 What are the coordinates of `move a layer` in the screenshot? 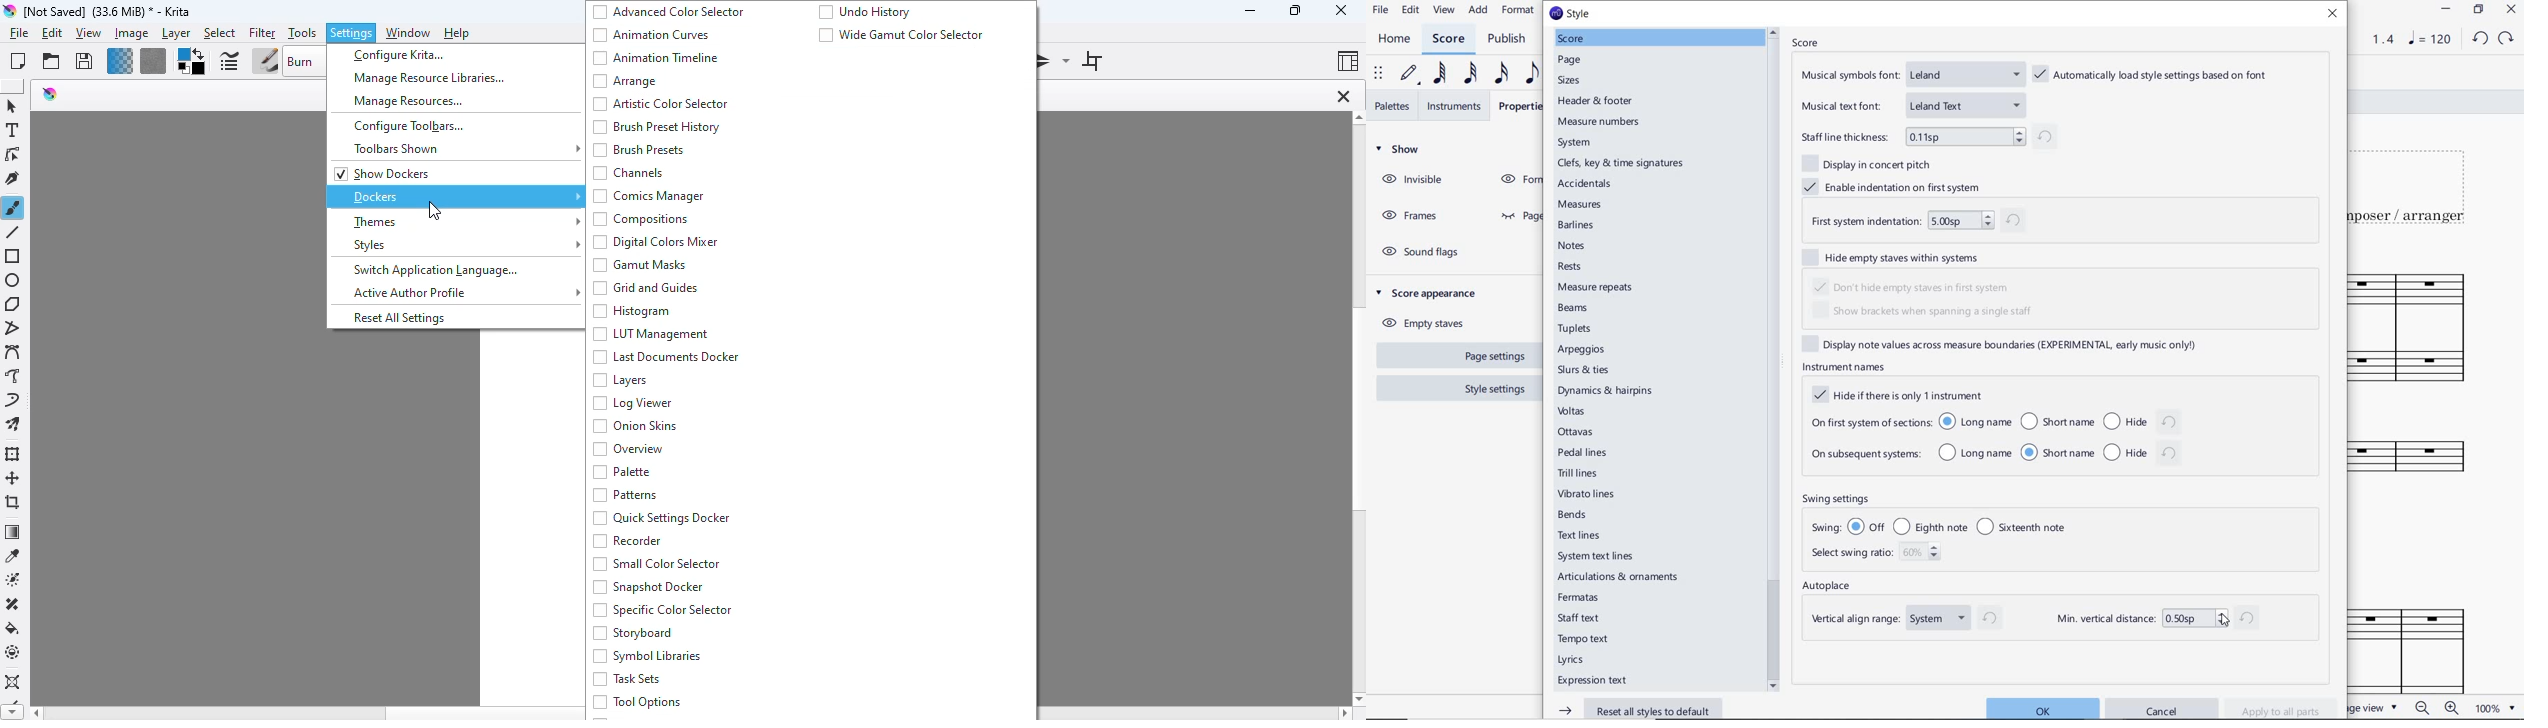 It's located at (13, 478).